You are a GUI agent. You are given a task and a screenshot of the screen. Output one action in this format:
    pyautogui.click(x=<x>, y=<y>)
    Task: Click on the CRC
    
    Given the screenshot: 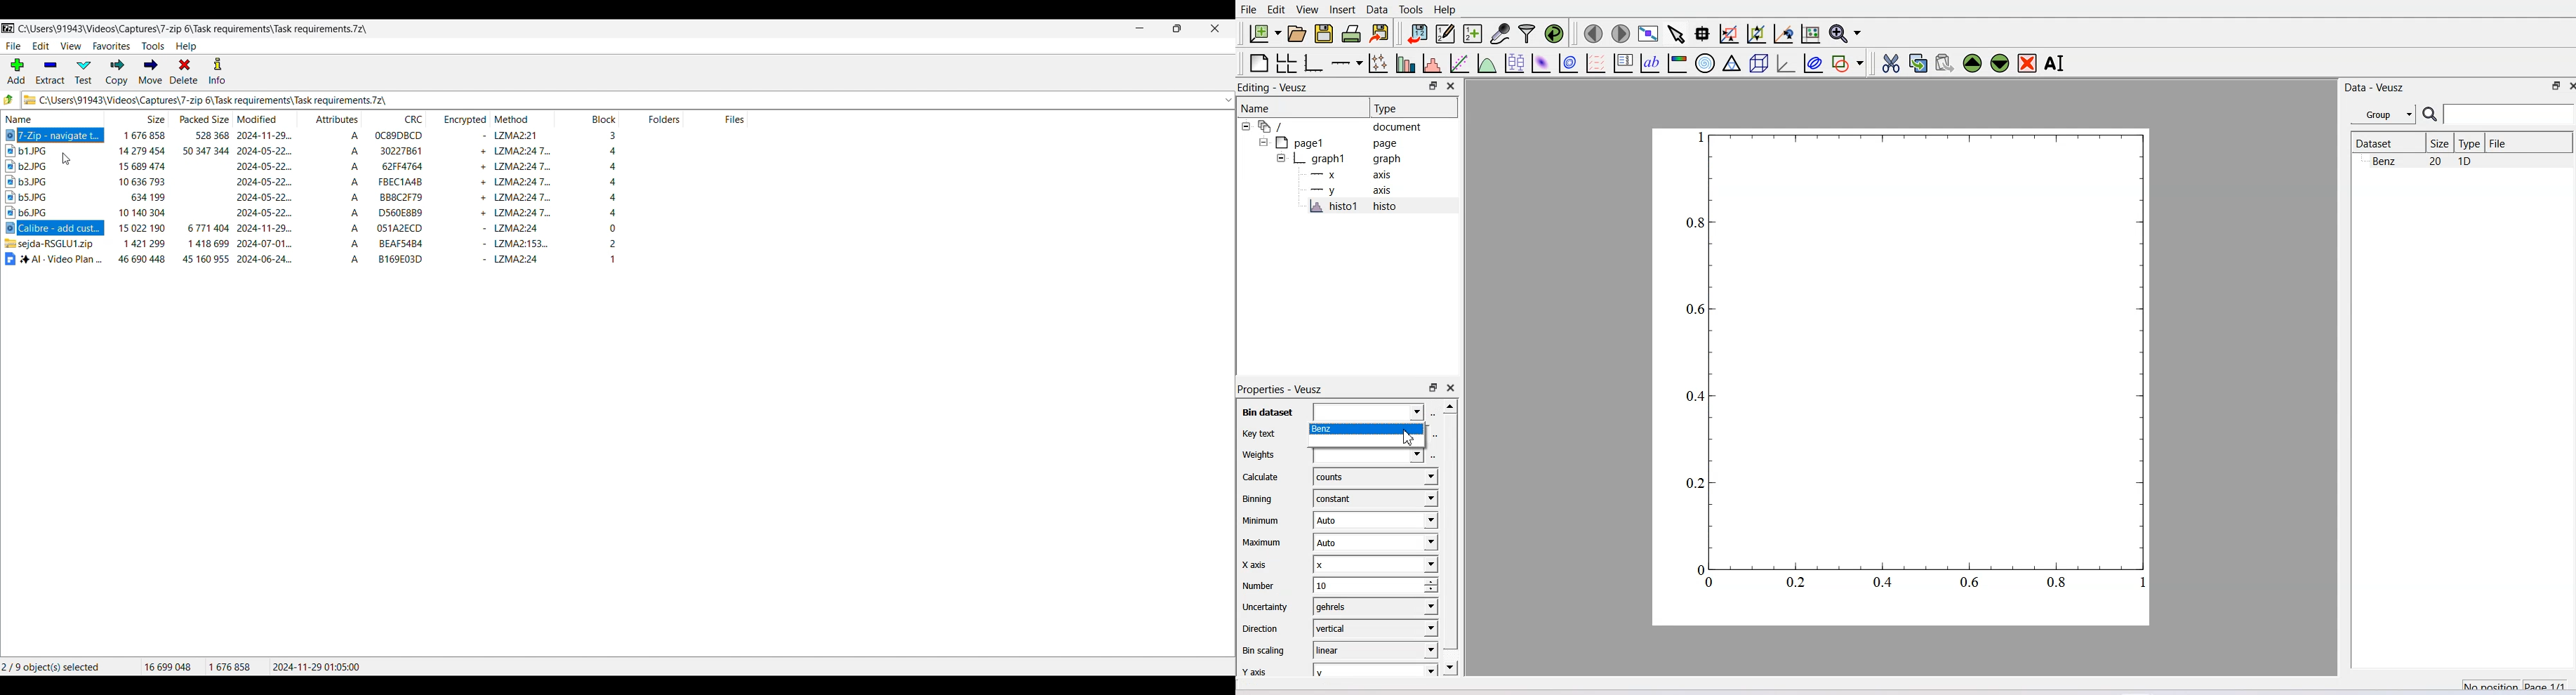 What is the action you would take?
    pyautogui.click(x=394, y=199)
    